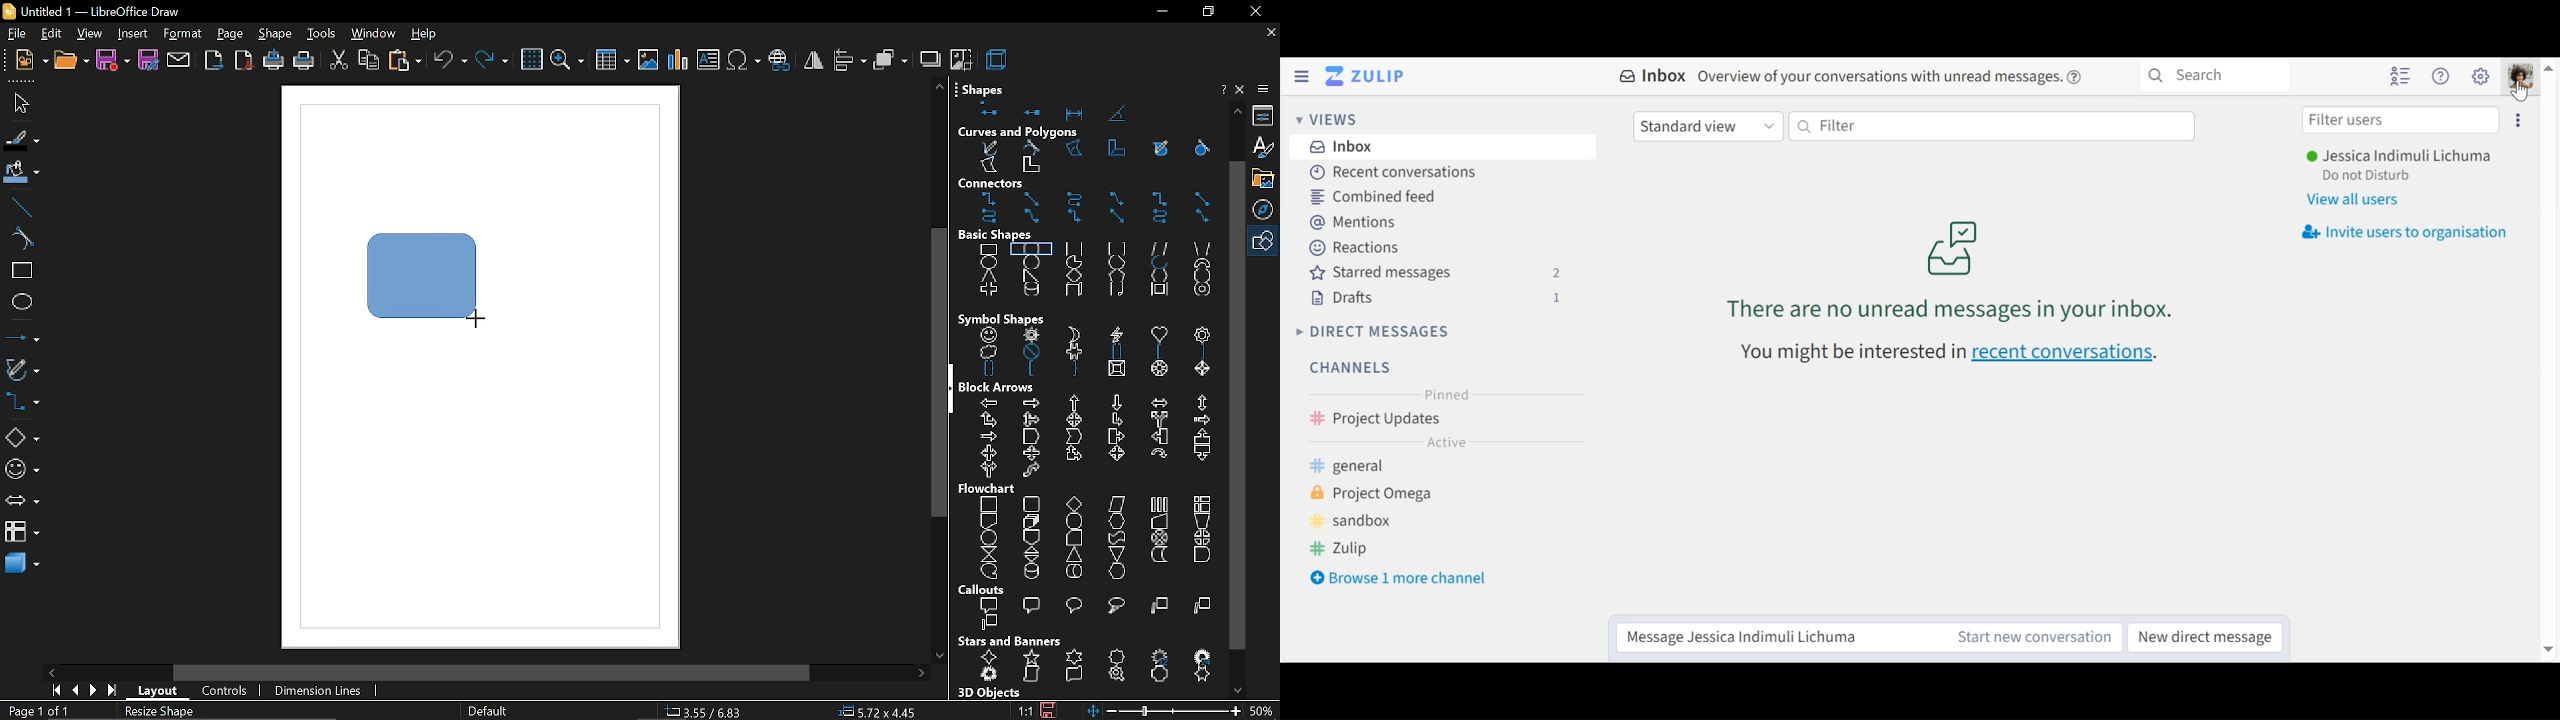  I want to click on print, so click(303, 63).